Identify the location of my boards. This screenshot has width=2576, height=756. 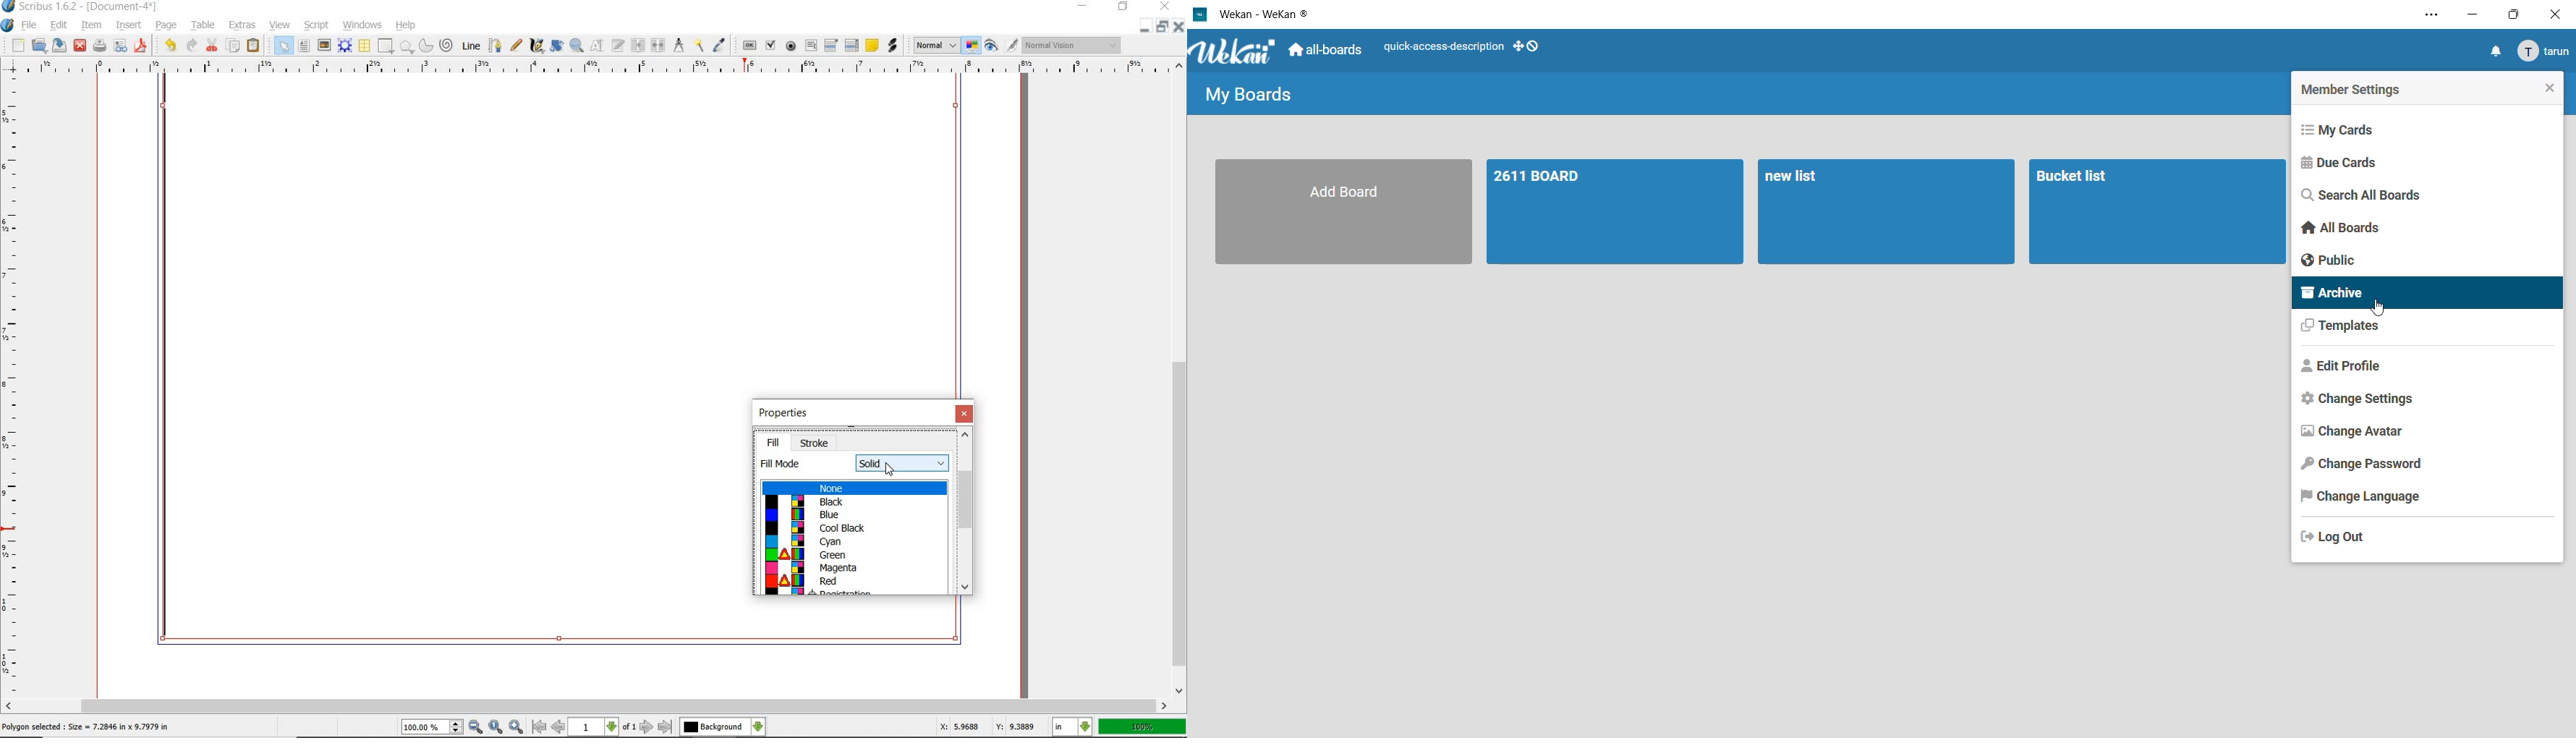
(1254, 93).